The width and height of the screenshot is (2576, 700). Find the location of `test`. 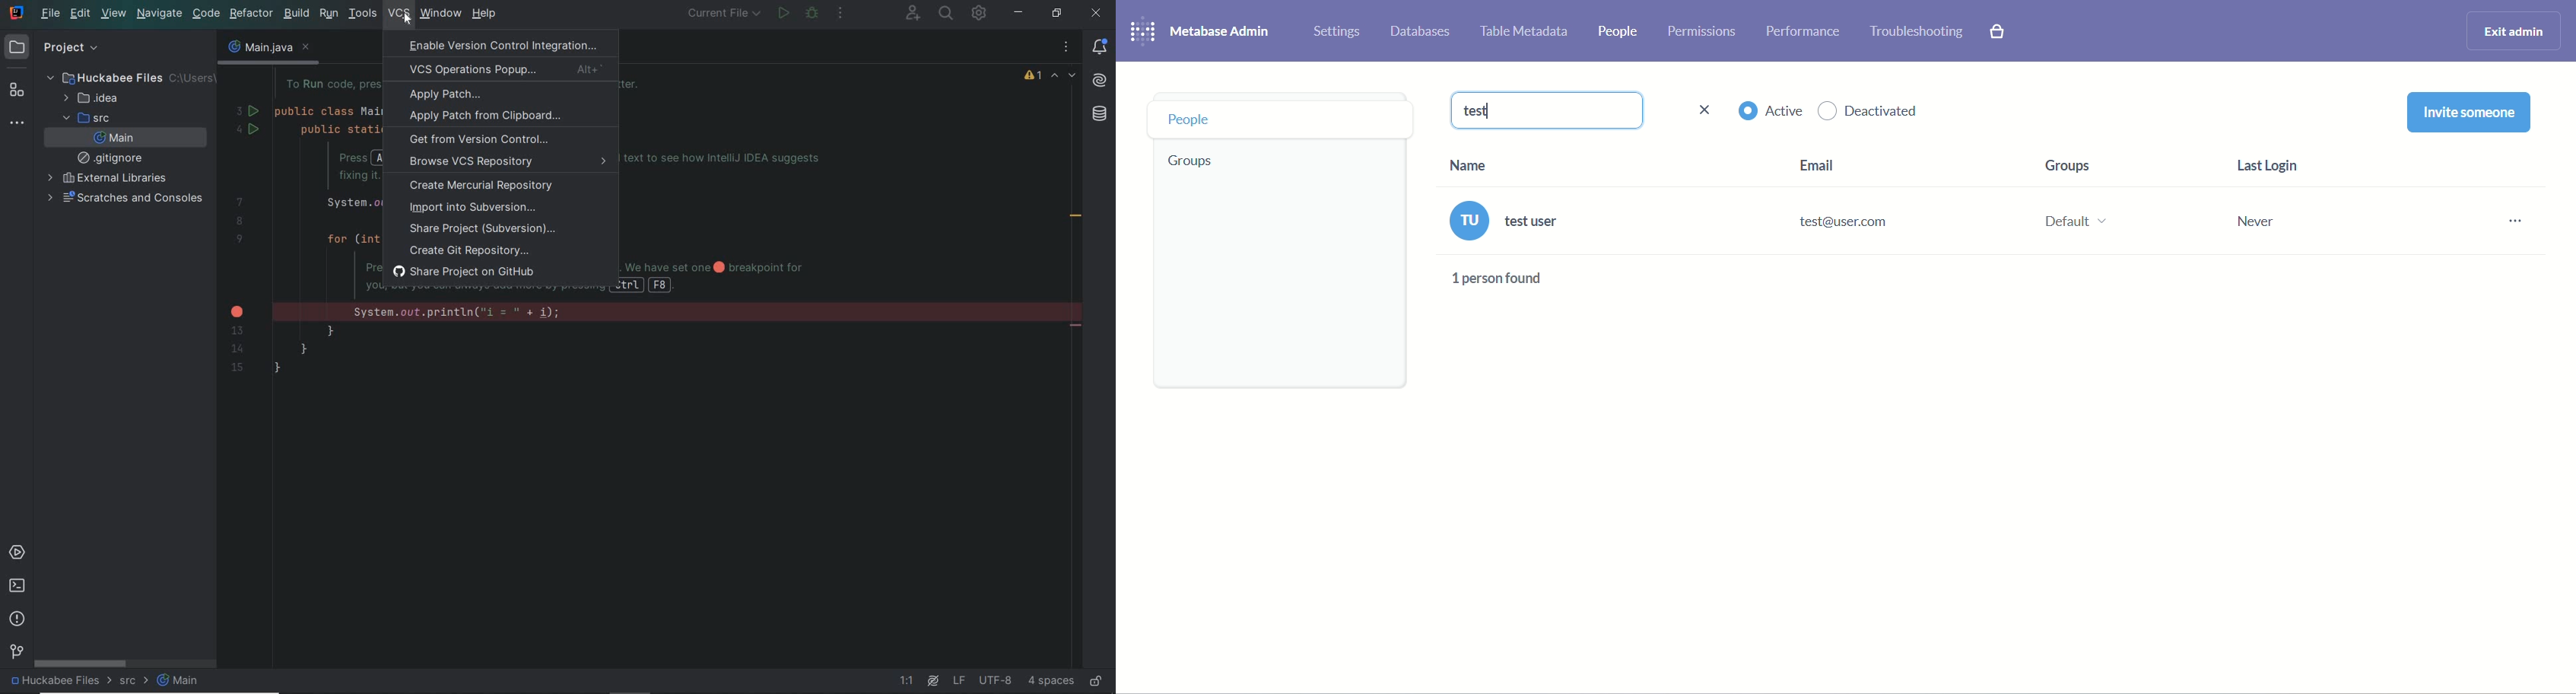

test is located at coordinates (1550, 112).